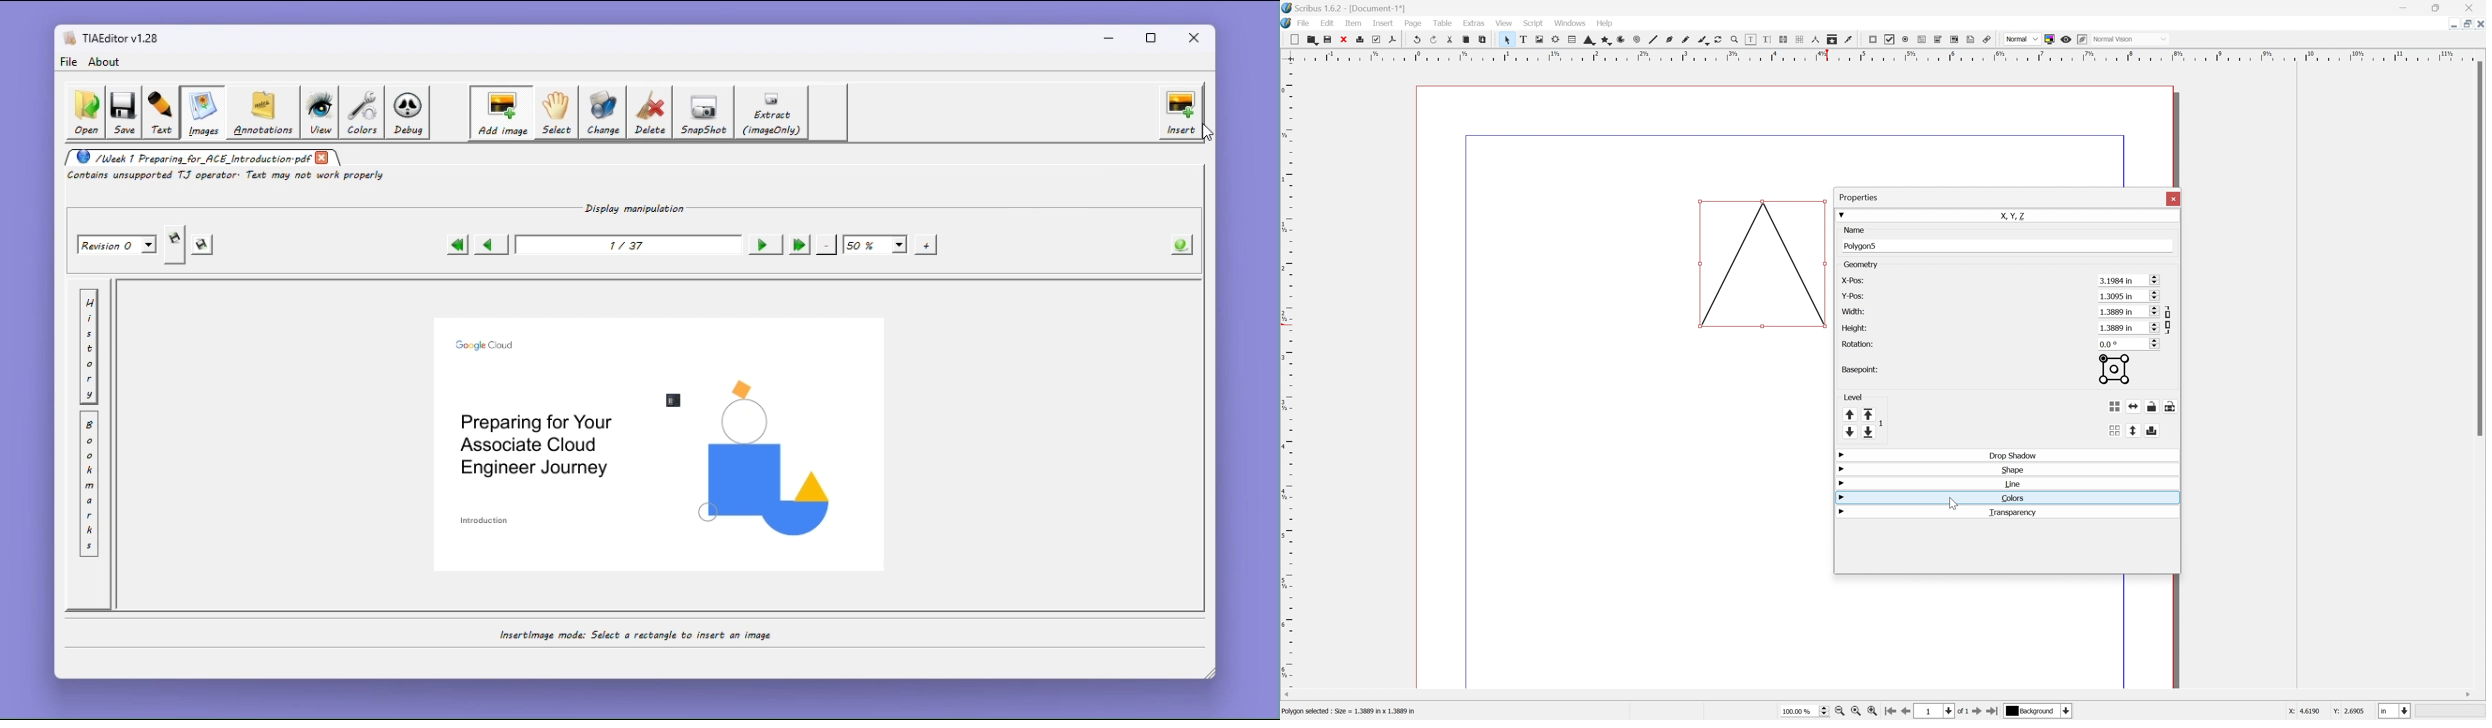 The image size is (2492, 728). What do you see at coordinates (1376, 39) in the screenshot?
I see `Preflight verifier` at bounding box center [1376, 39].